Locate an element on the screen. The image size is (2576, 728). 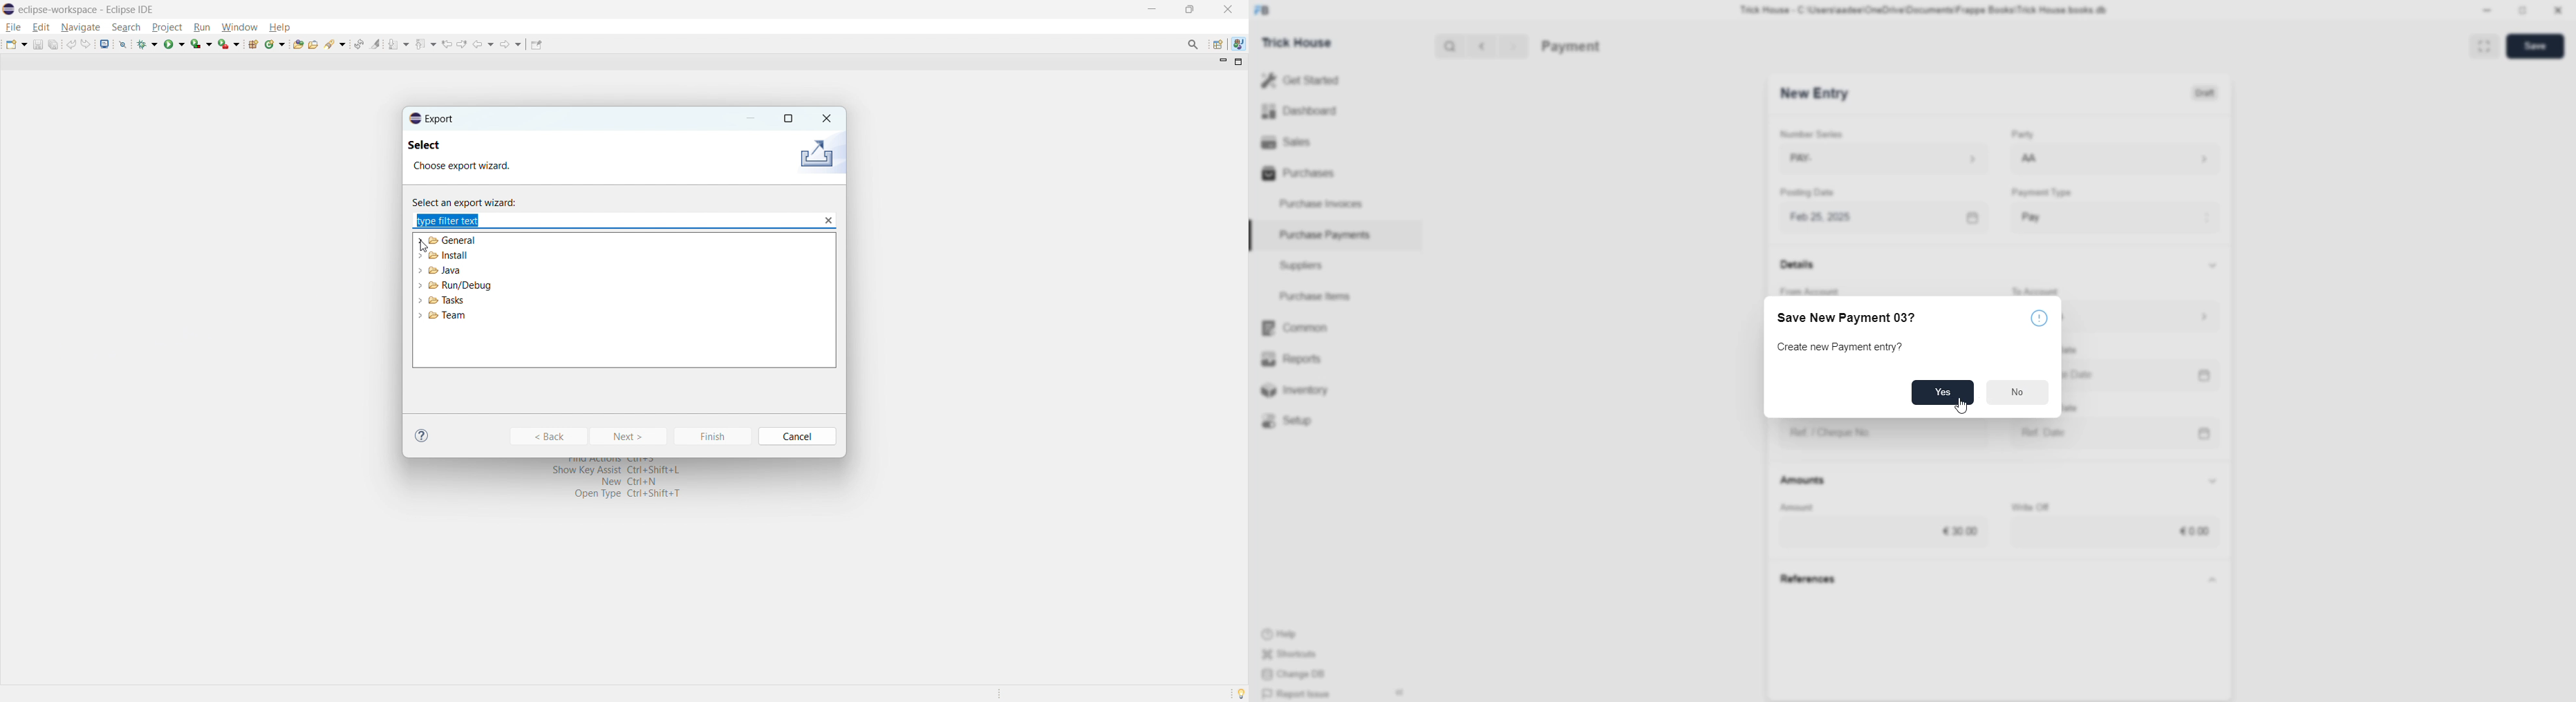
Write Off is located at coordinates (2043, 505).